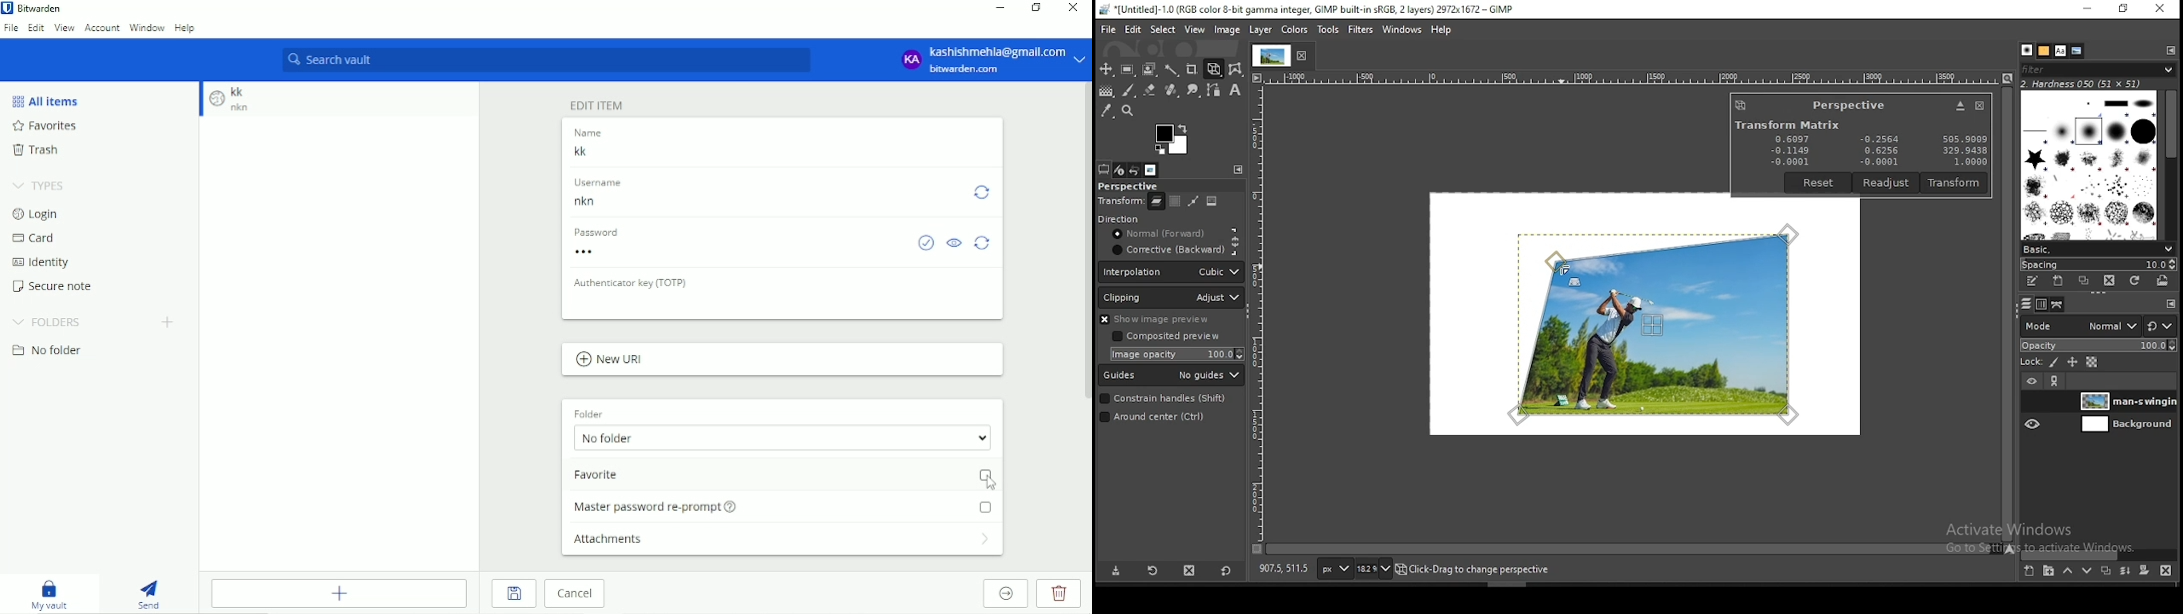 The height and width of the screenshot is (616, 2184). I want to click on Password, so click(604, 250).